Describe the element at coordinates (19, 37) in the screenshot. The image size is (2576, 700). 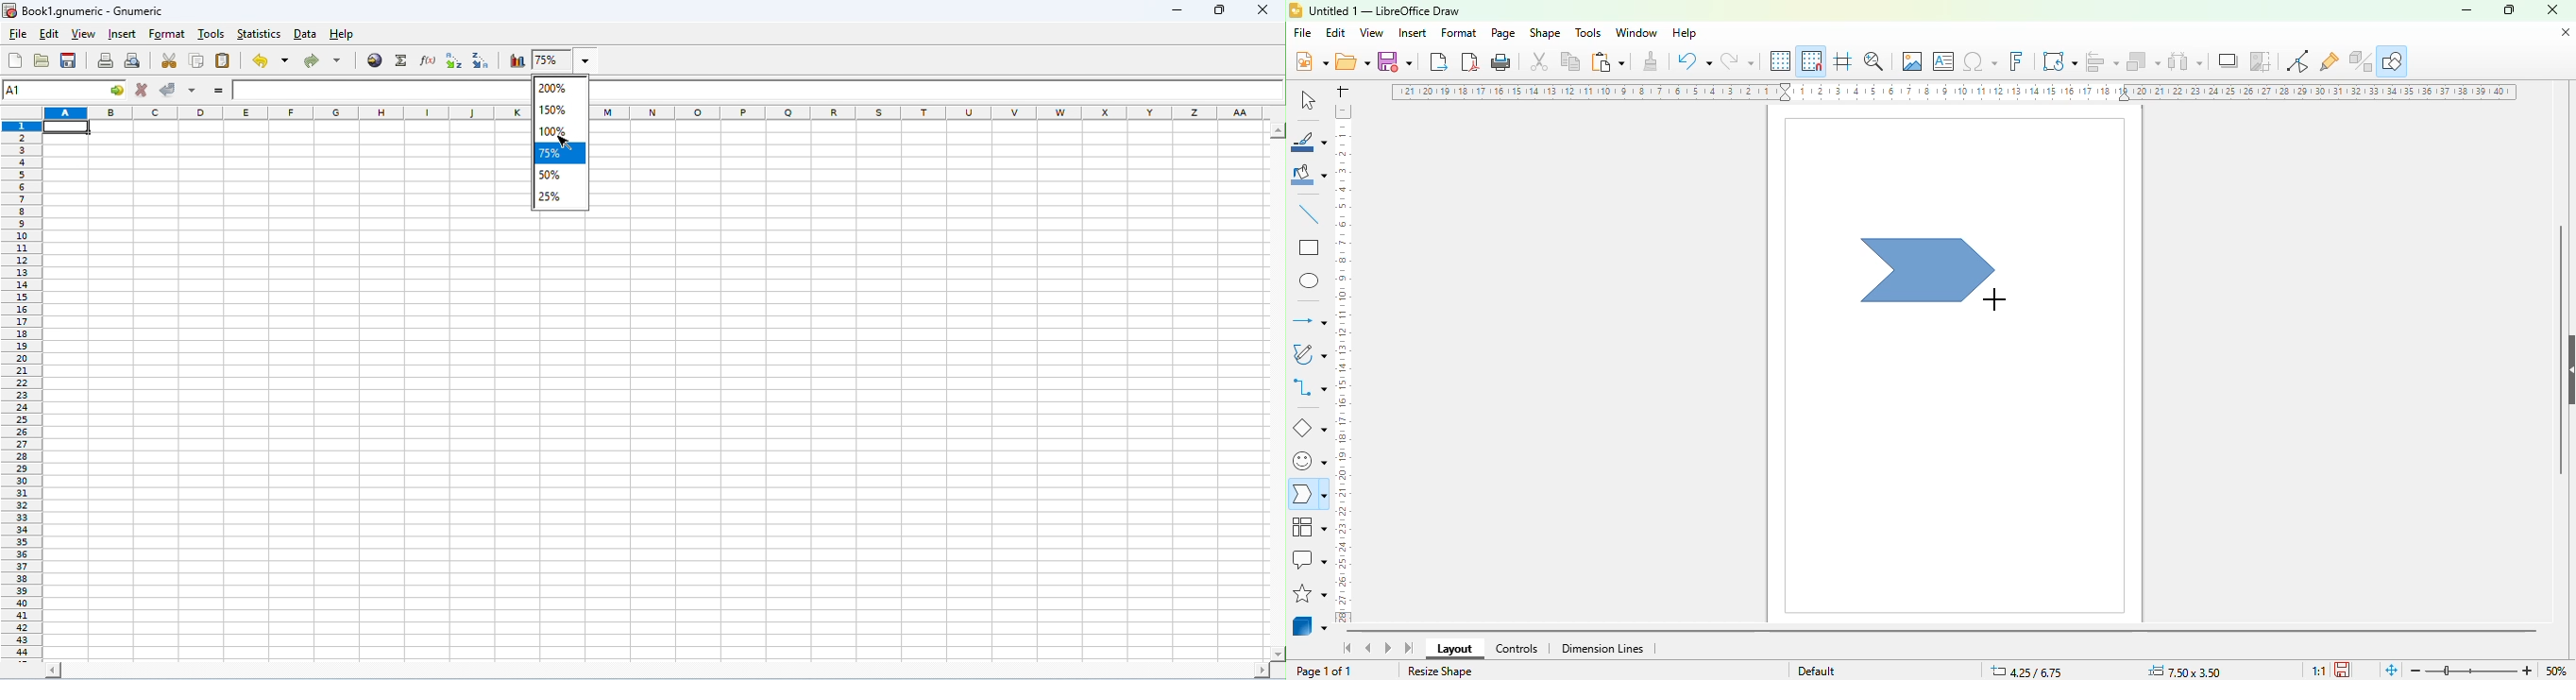
I see `file` at that location.